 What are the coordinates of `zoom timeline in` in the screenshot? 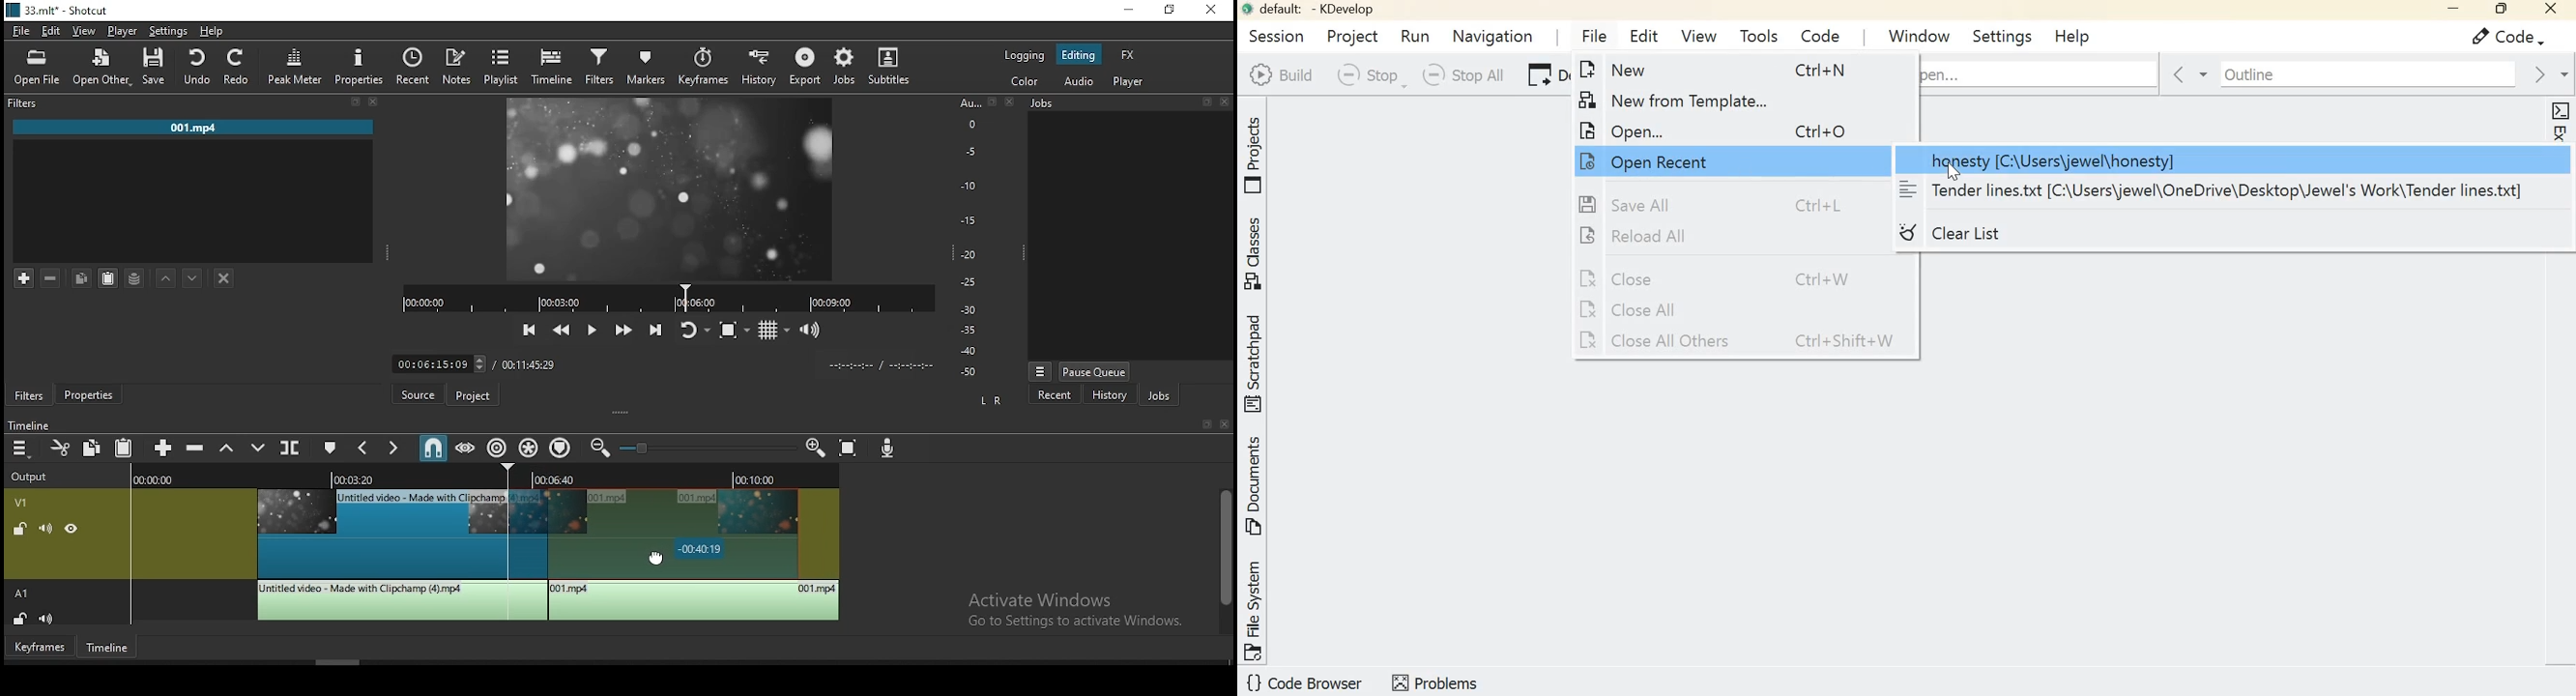 It's located at (817, 449).